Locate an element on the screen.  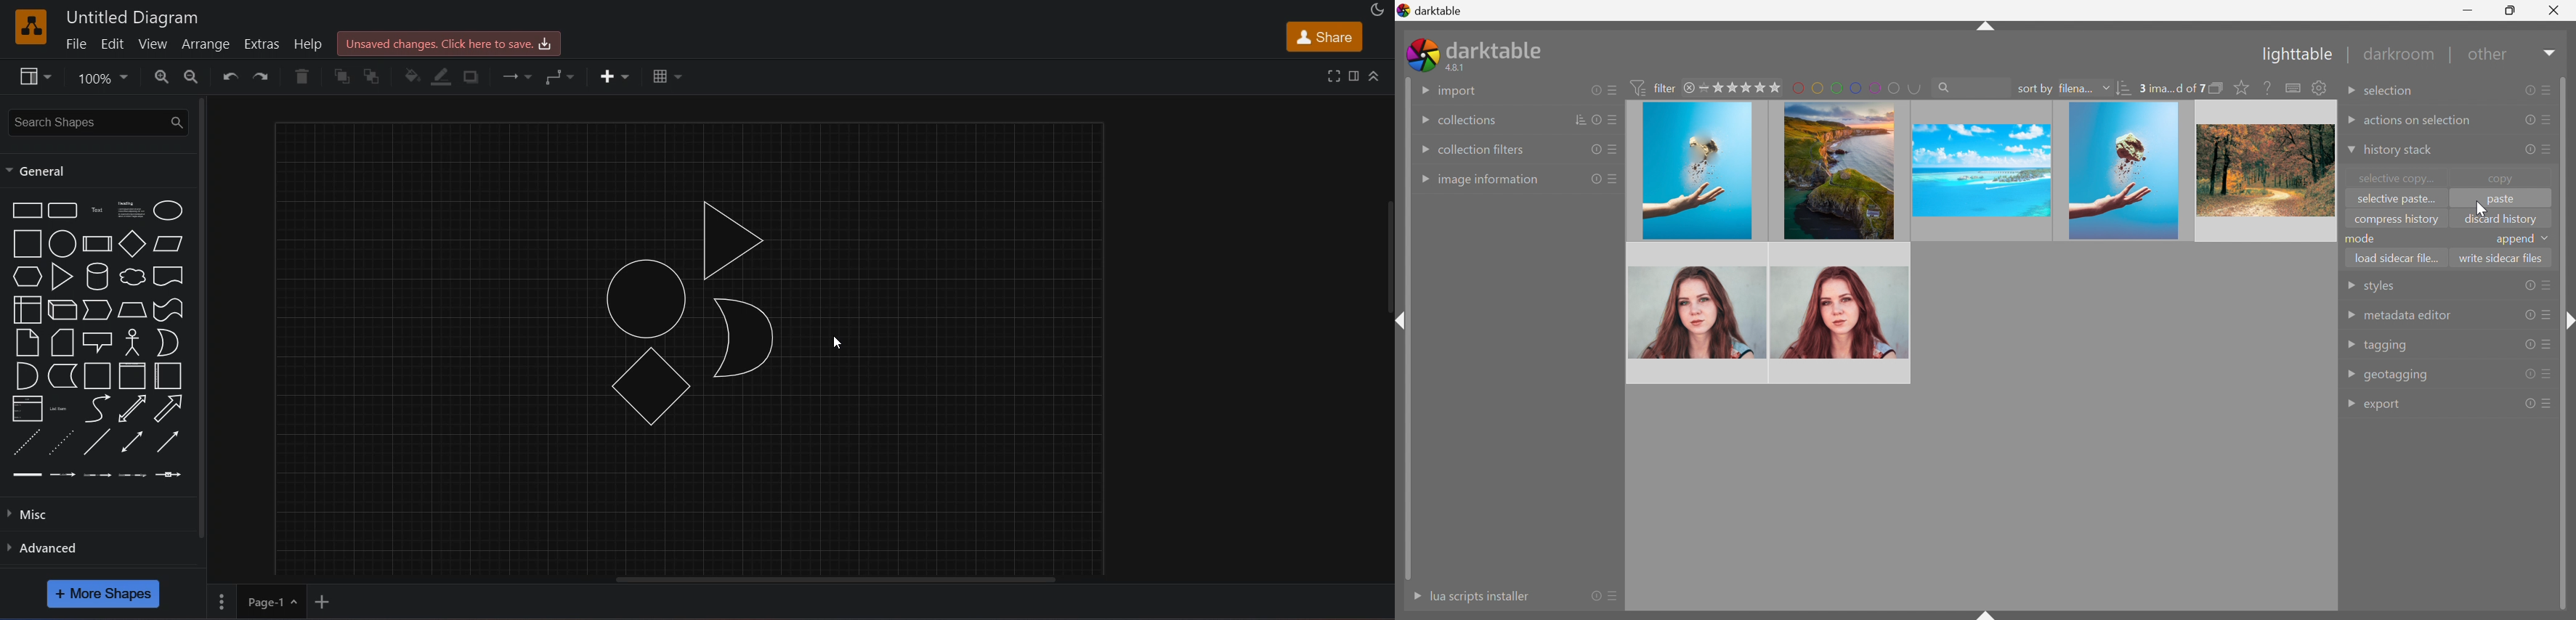
filter is located at coordinates (1656, 87).